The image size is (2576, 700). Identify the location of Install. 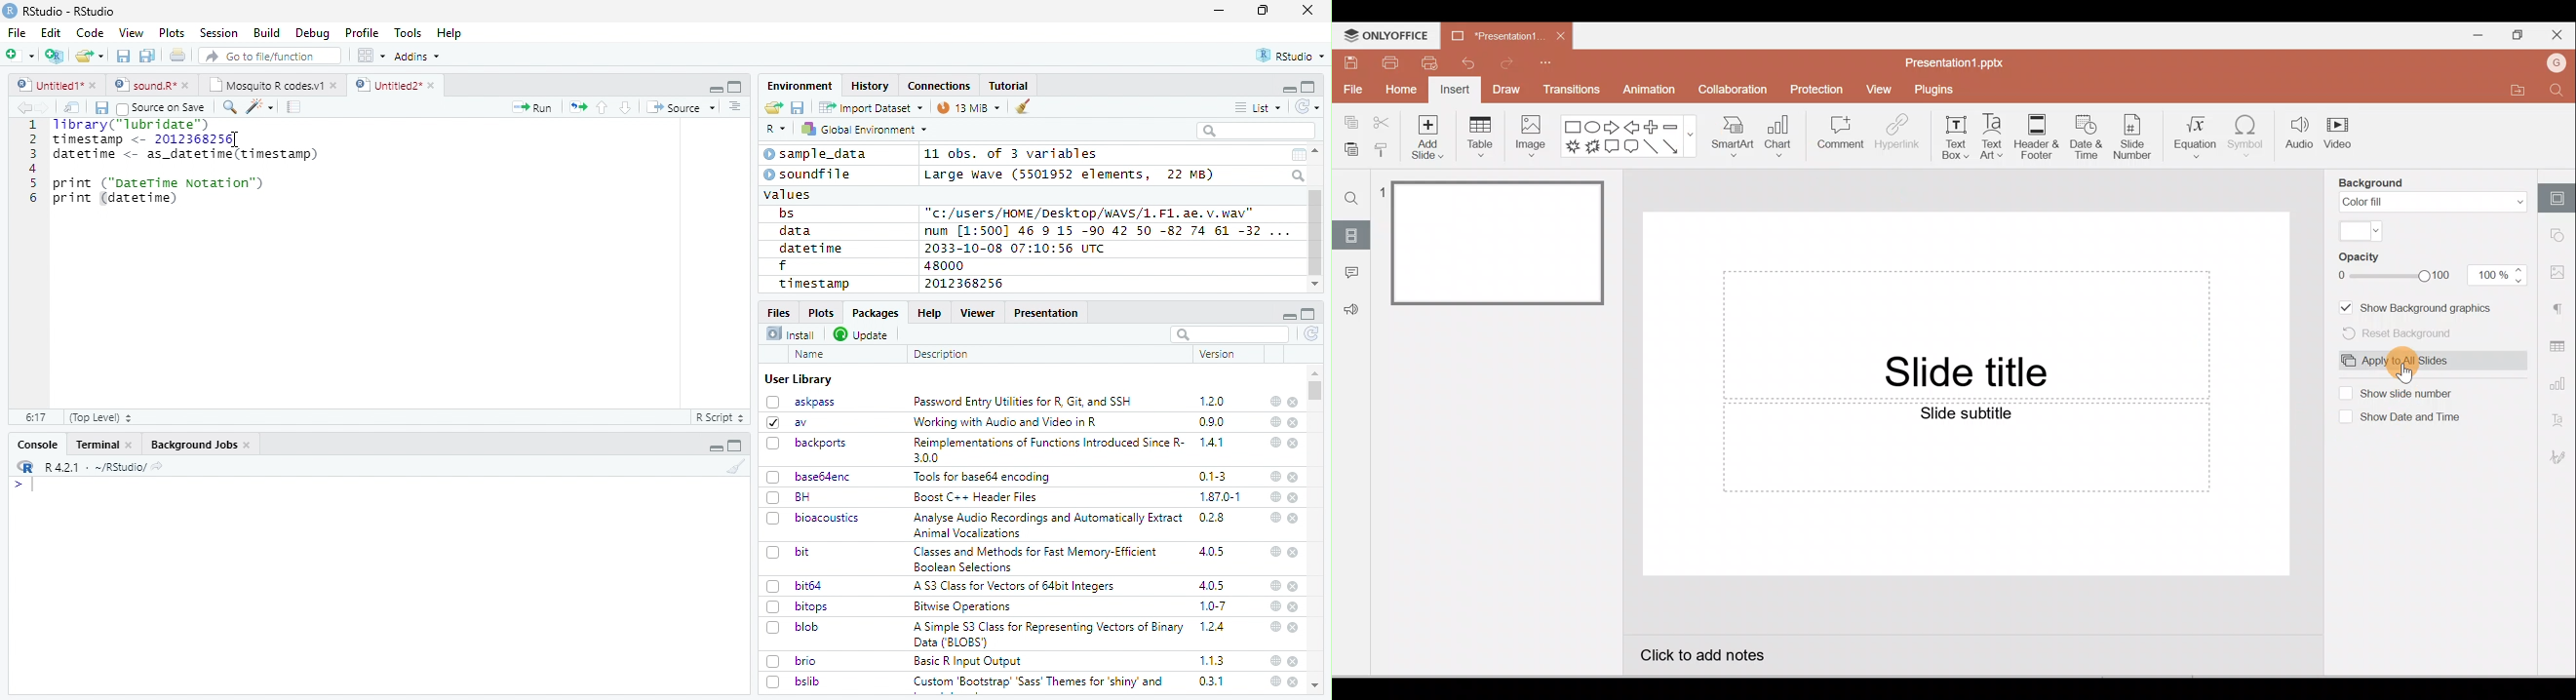
(791, 333).